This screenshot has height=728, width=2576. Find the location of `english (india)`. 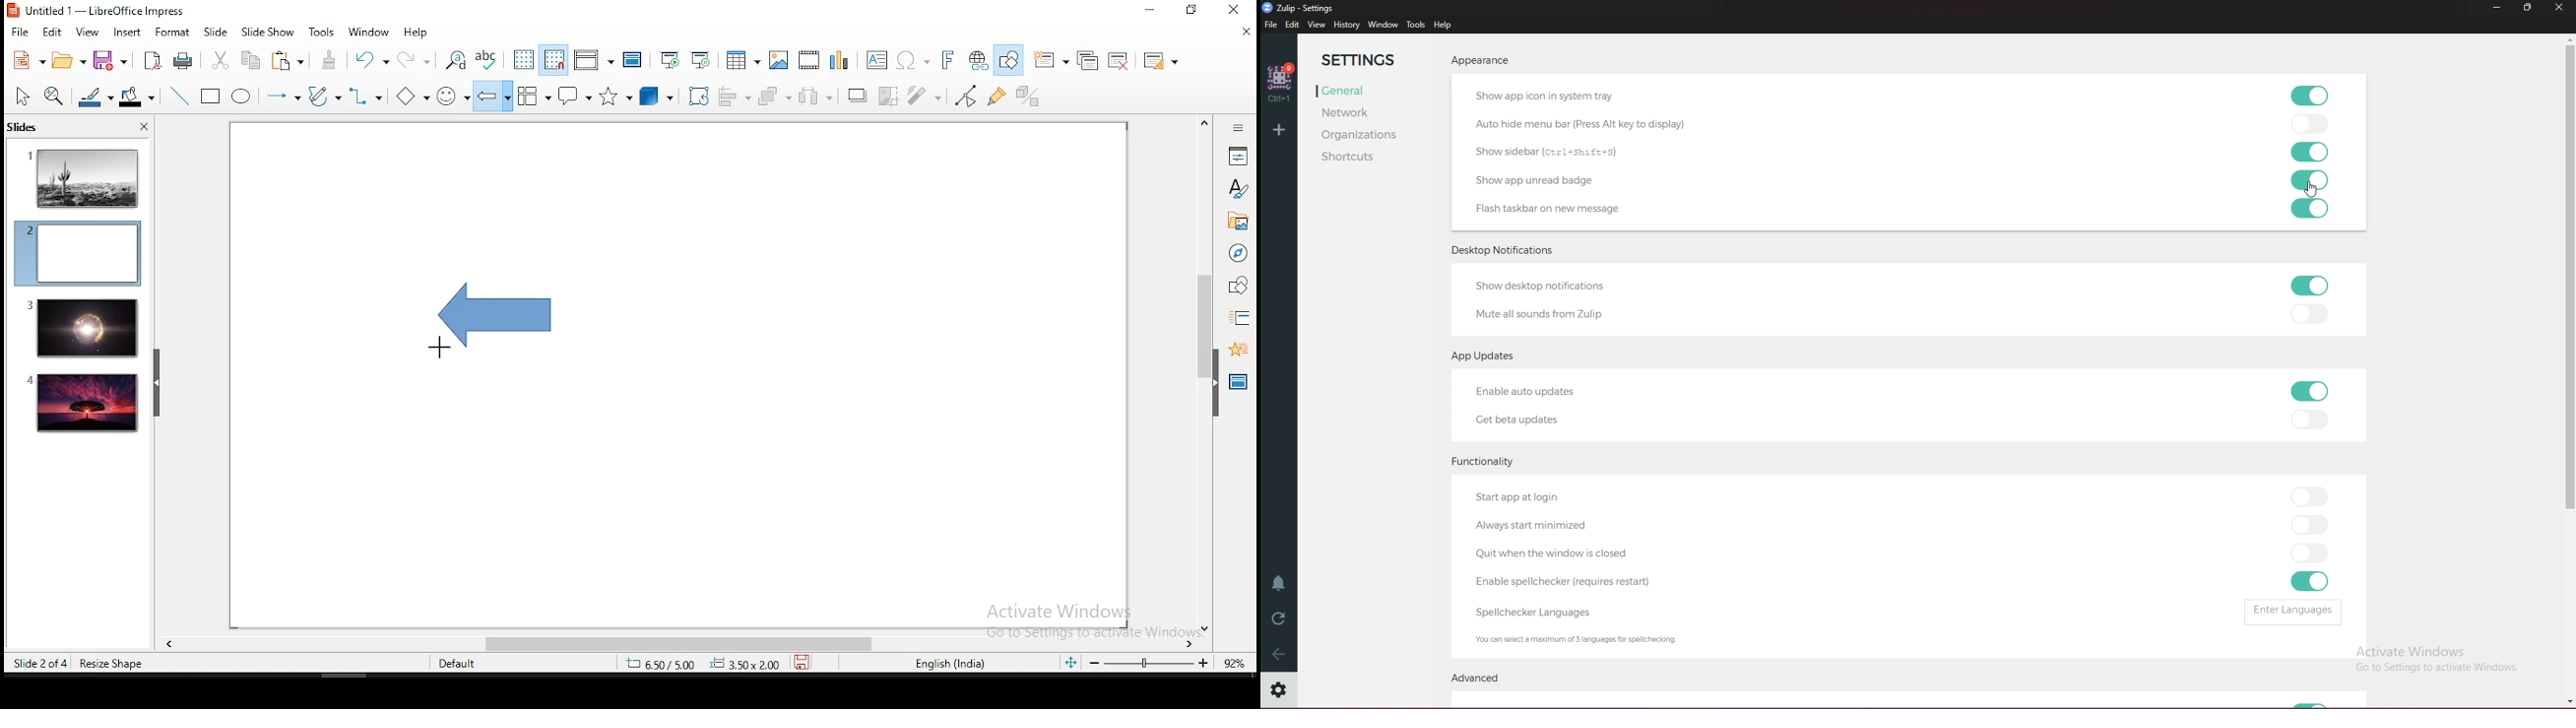

english (india) is located at coordinates (952, 663).